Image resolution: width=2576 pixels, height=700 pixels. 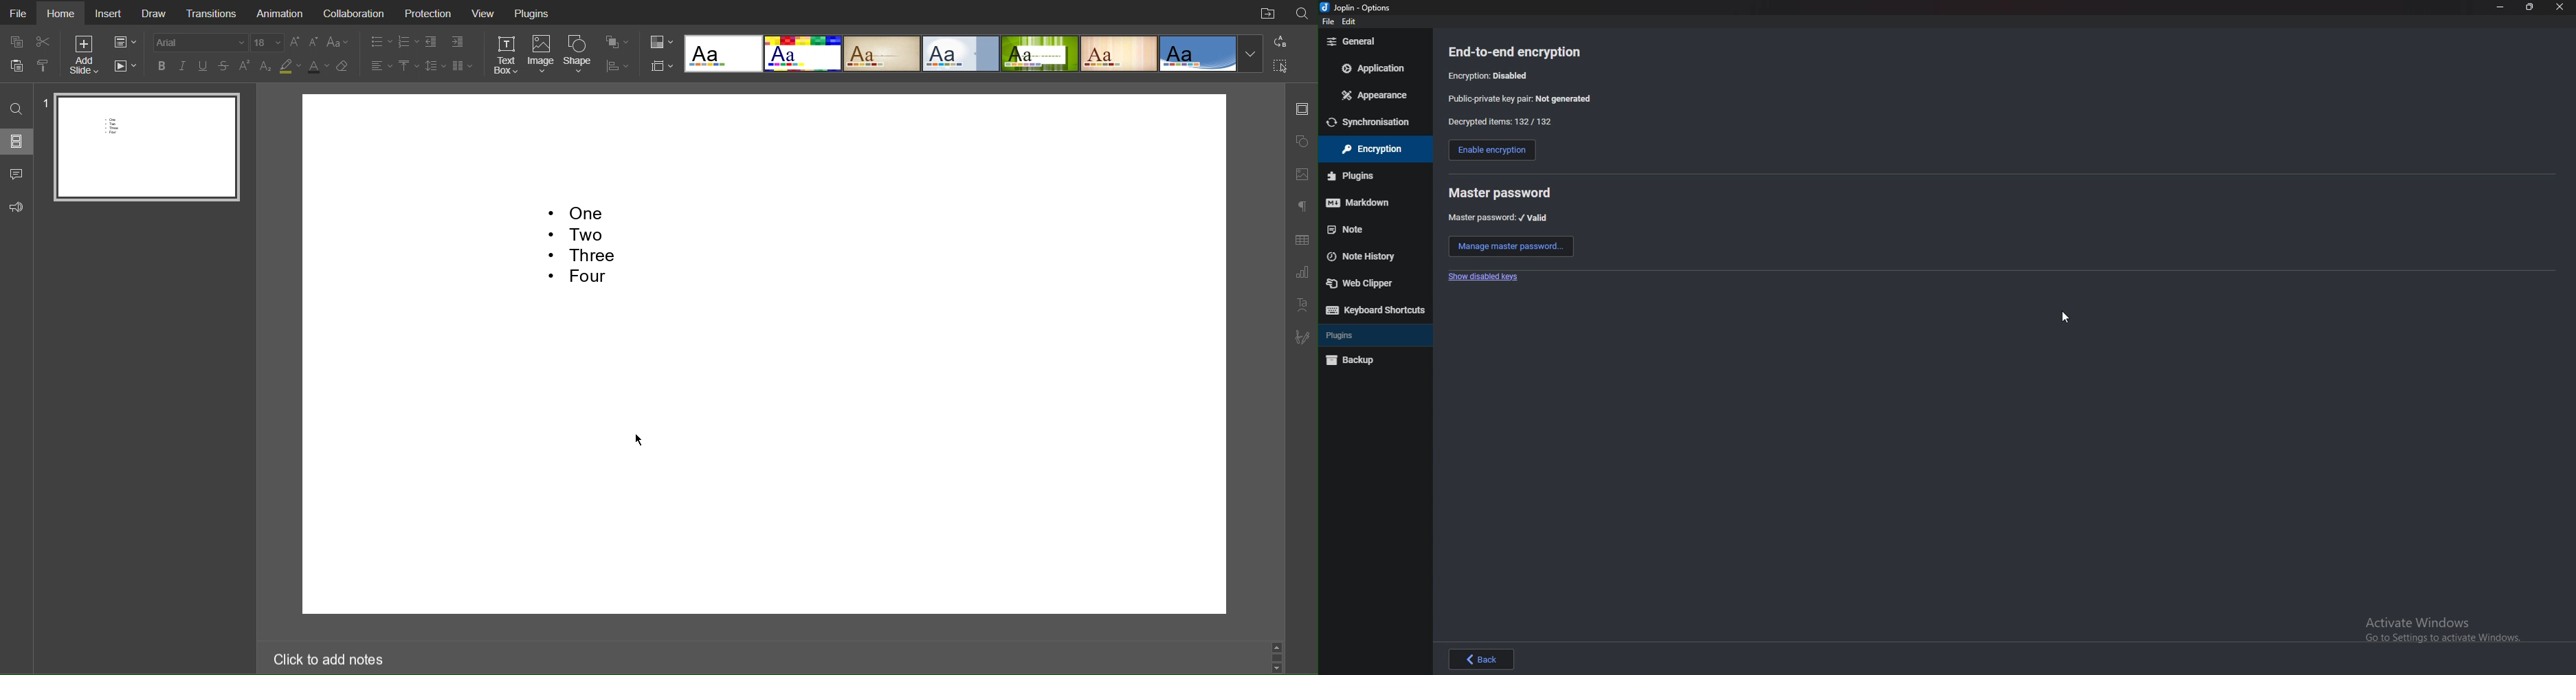 I want to click on manage master password, so click(x=1512, y=246).